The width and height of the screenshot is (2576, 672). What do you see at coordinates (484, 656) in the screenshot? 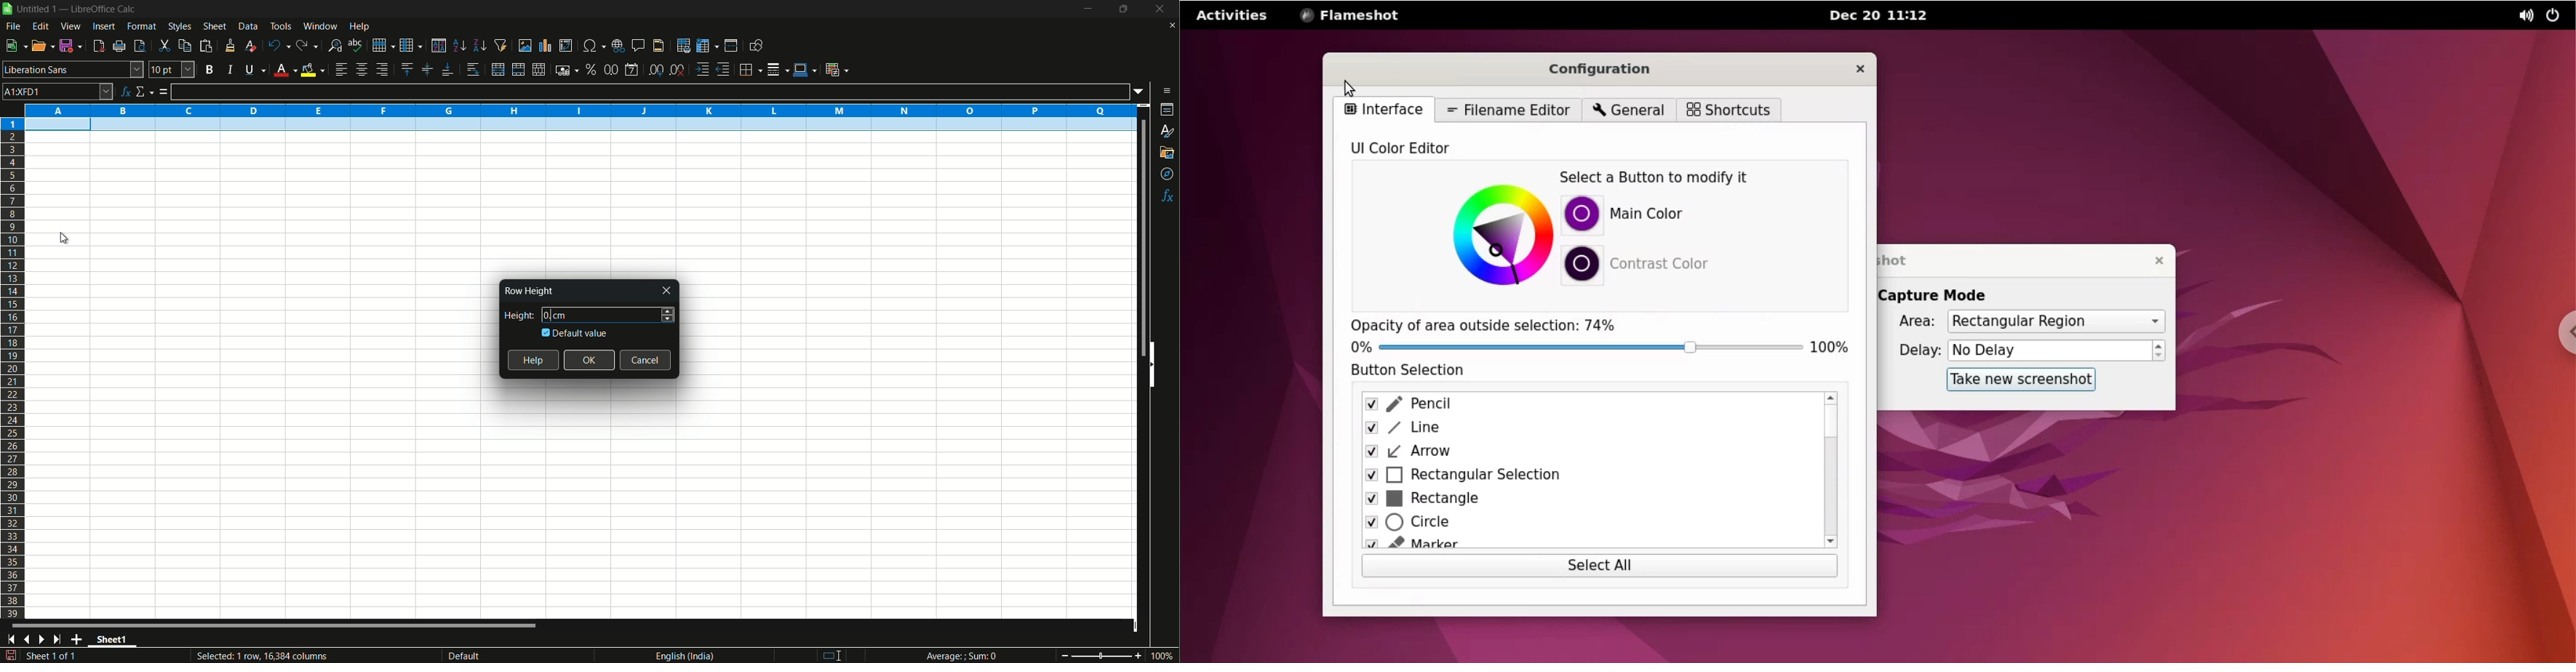
I see `default` at bounding box center [484, 656].